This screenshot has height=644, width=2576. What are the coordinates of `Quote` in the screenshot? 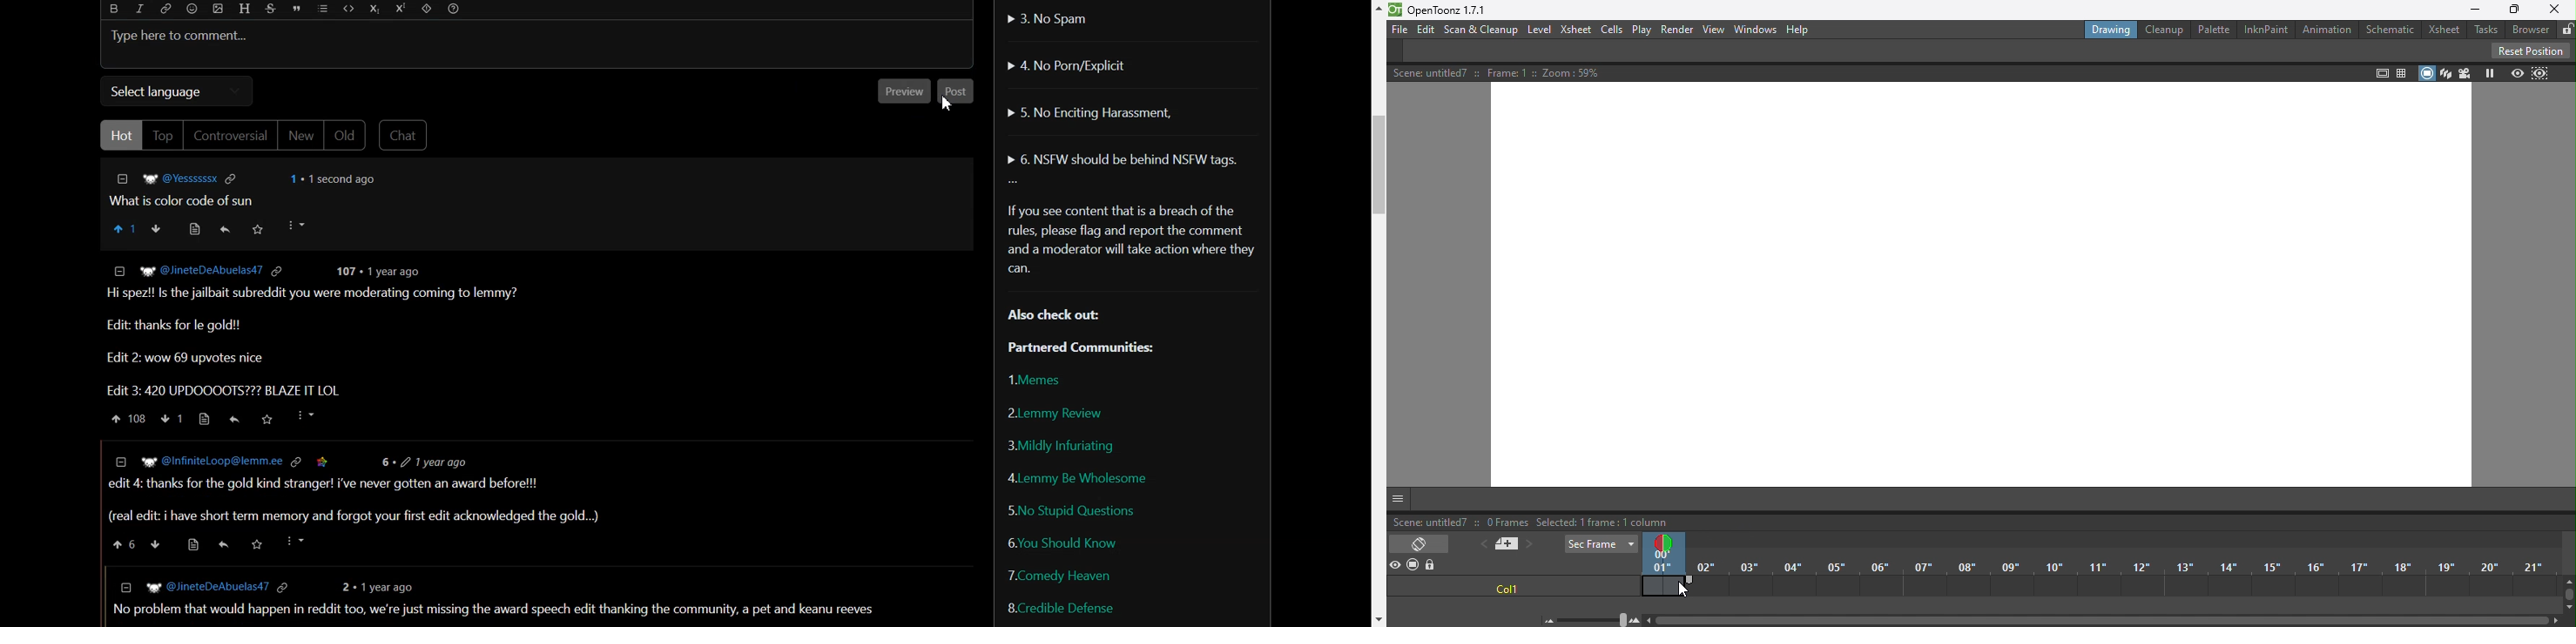 It's located at (297, 9).